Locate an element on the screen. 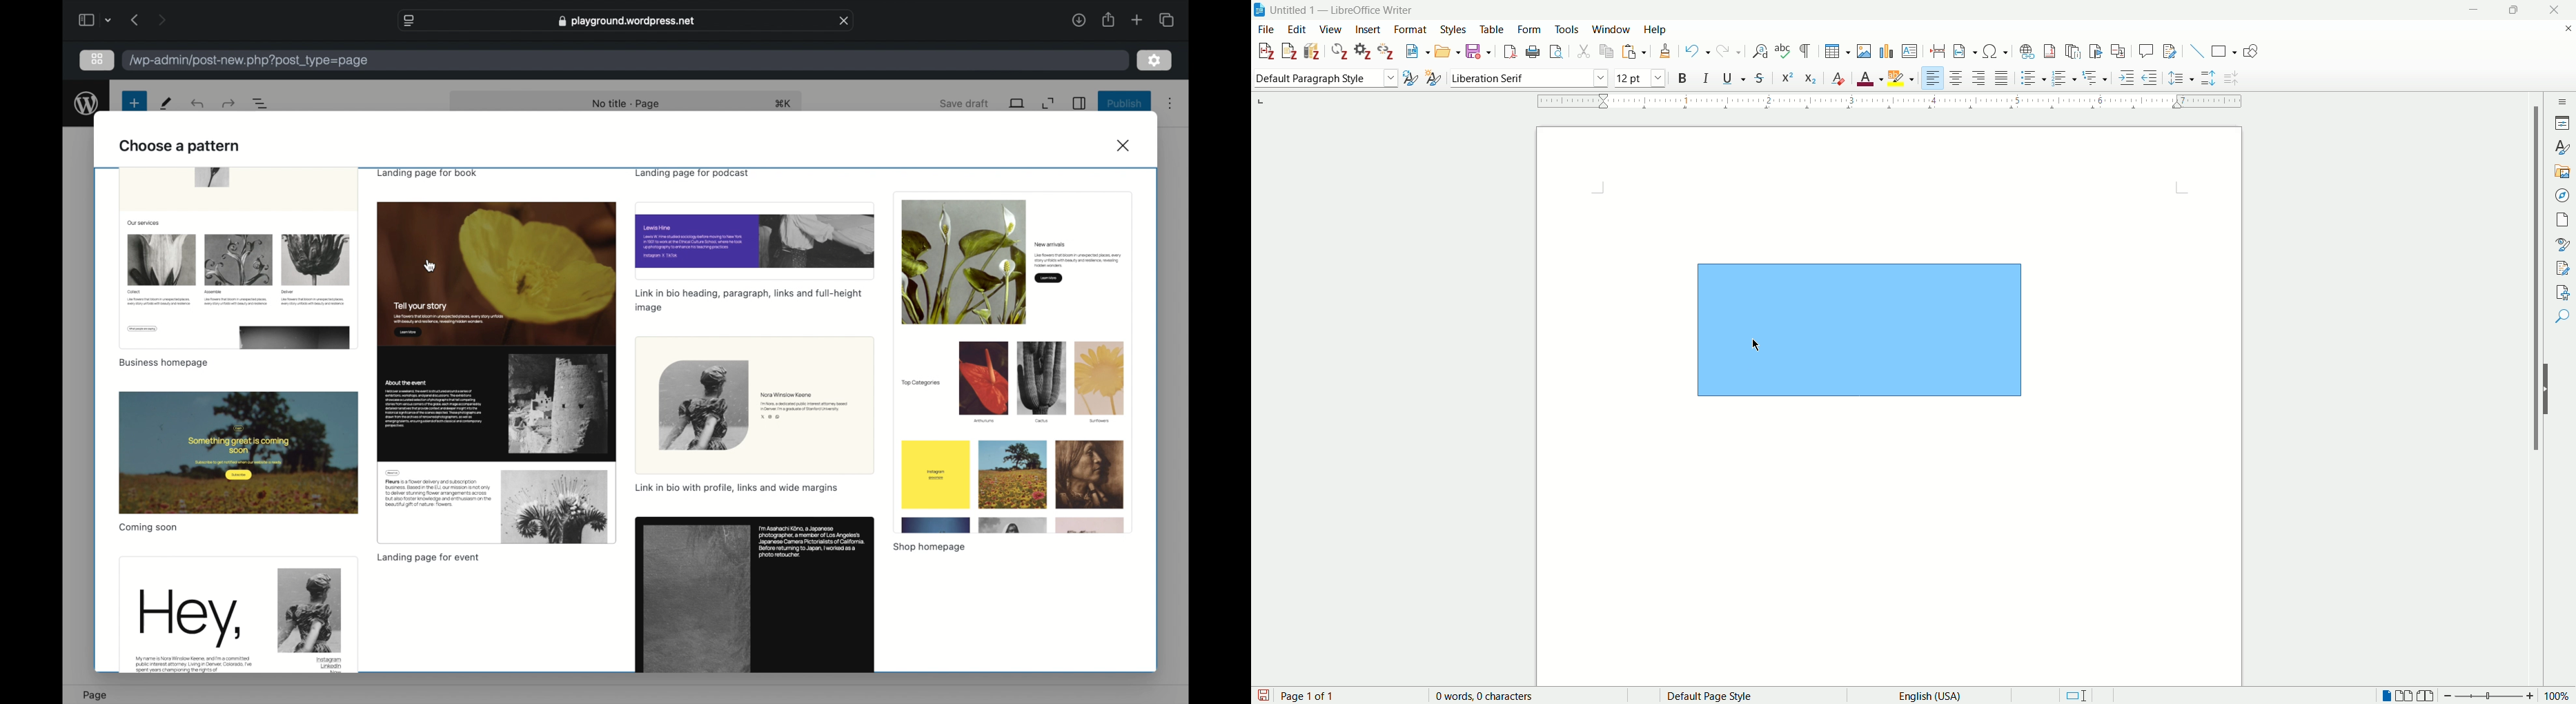 The image size is (2576, 728). increase indent is located at coordinates (2127, 78).